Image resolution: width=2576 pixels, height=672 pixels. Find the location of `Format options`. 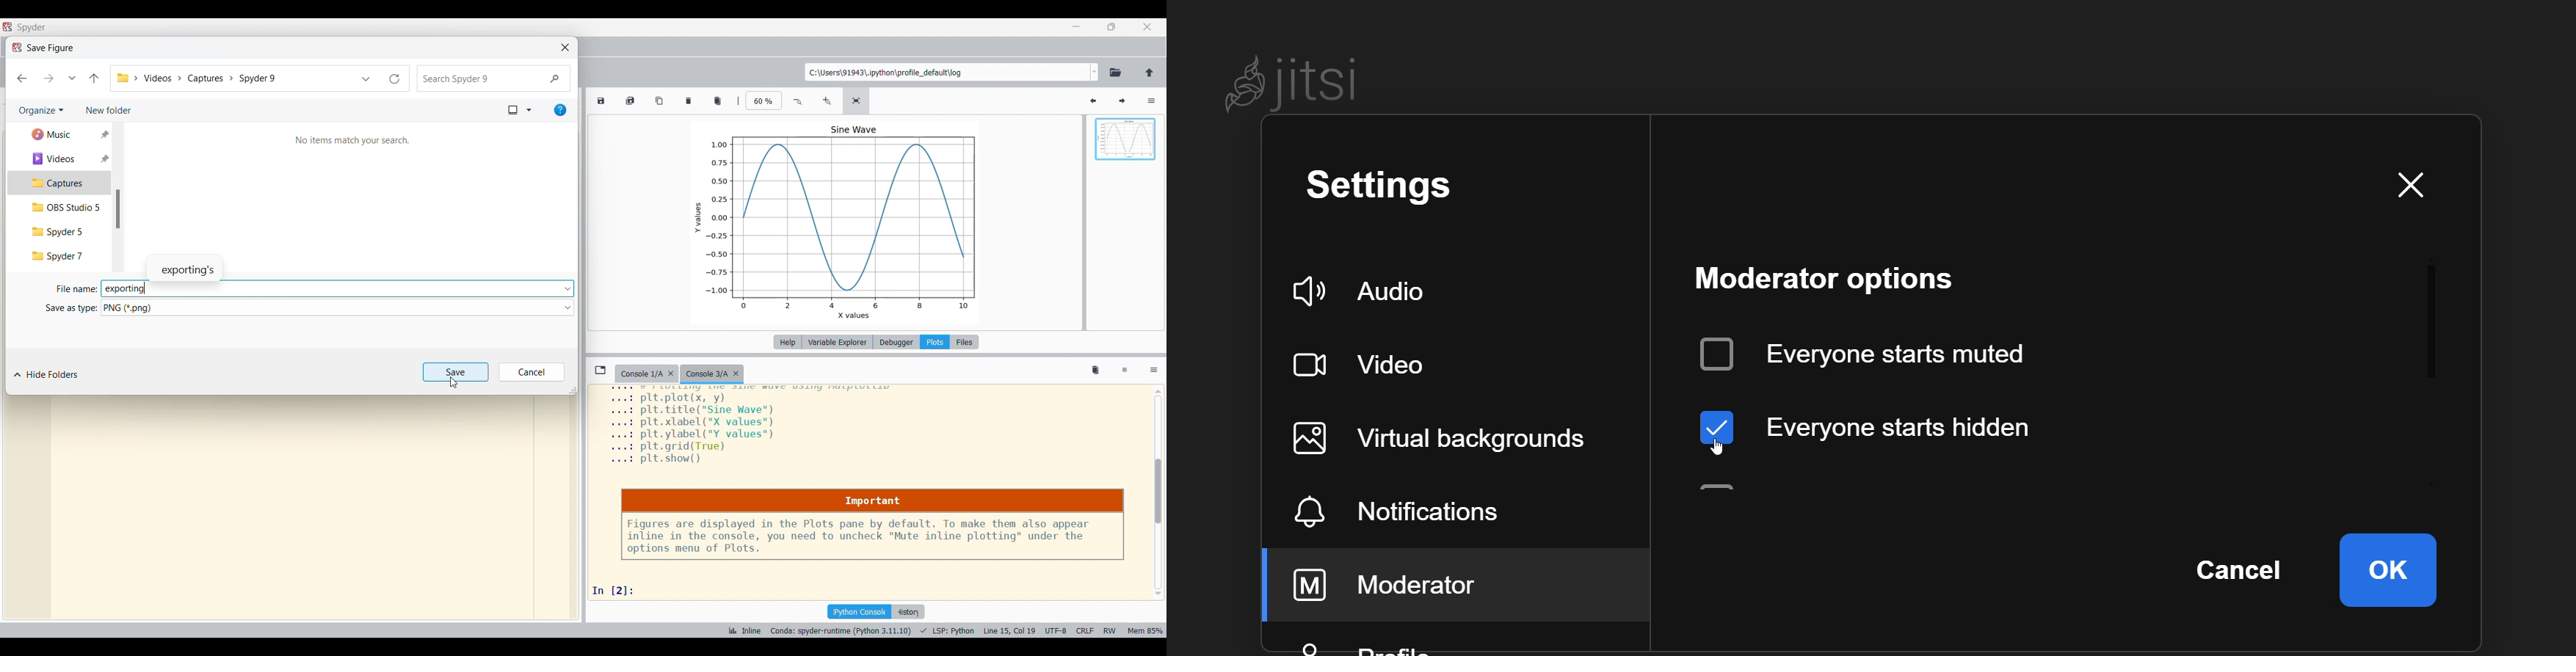

Format options is located at coordinates (337, 307).